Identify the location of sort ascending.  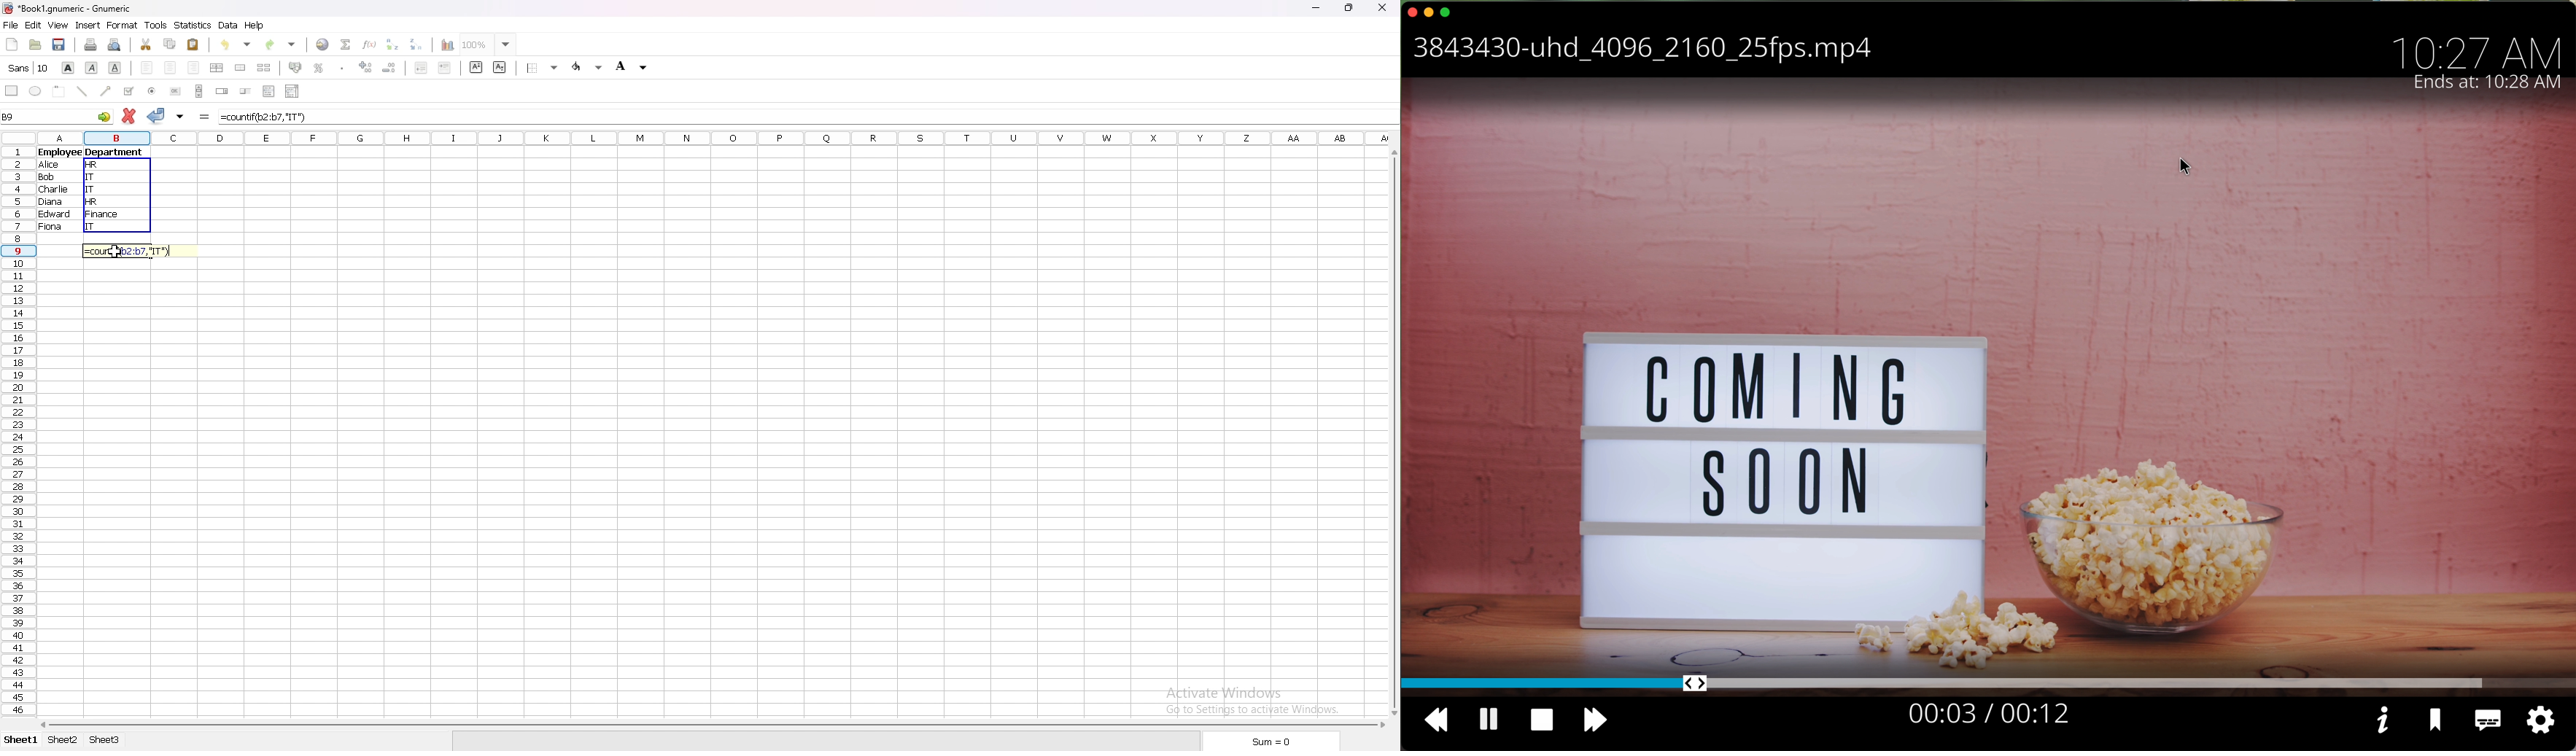
(392, 44).